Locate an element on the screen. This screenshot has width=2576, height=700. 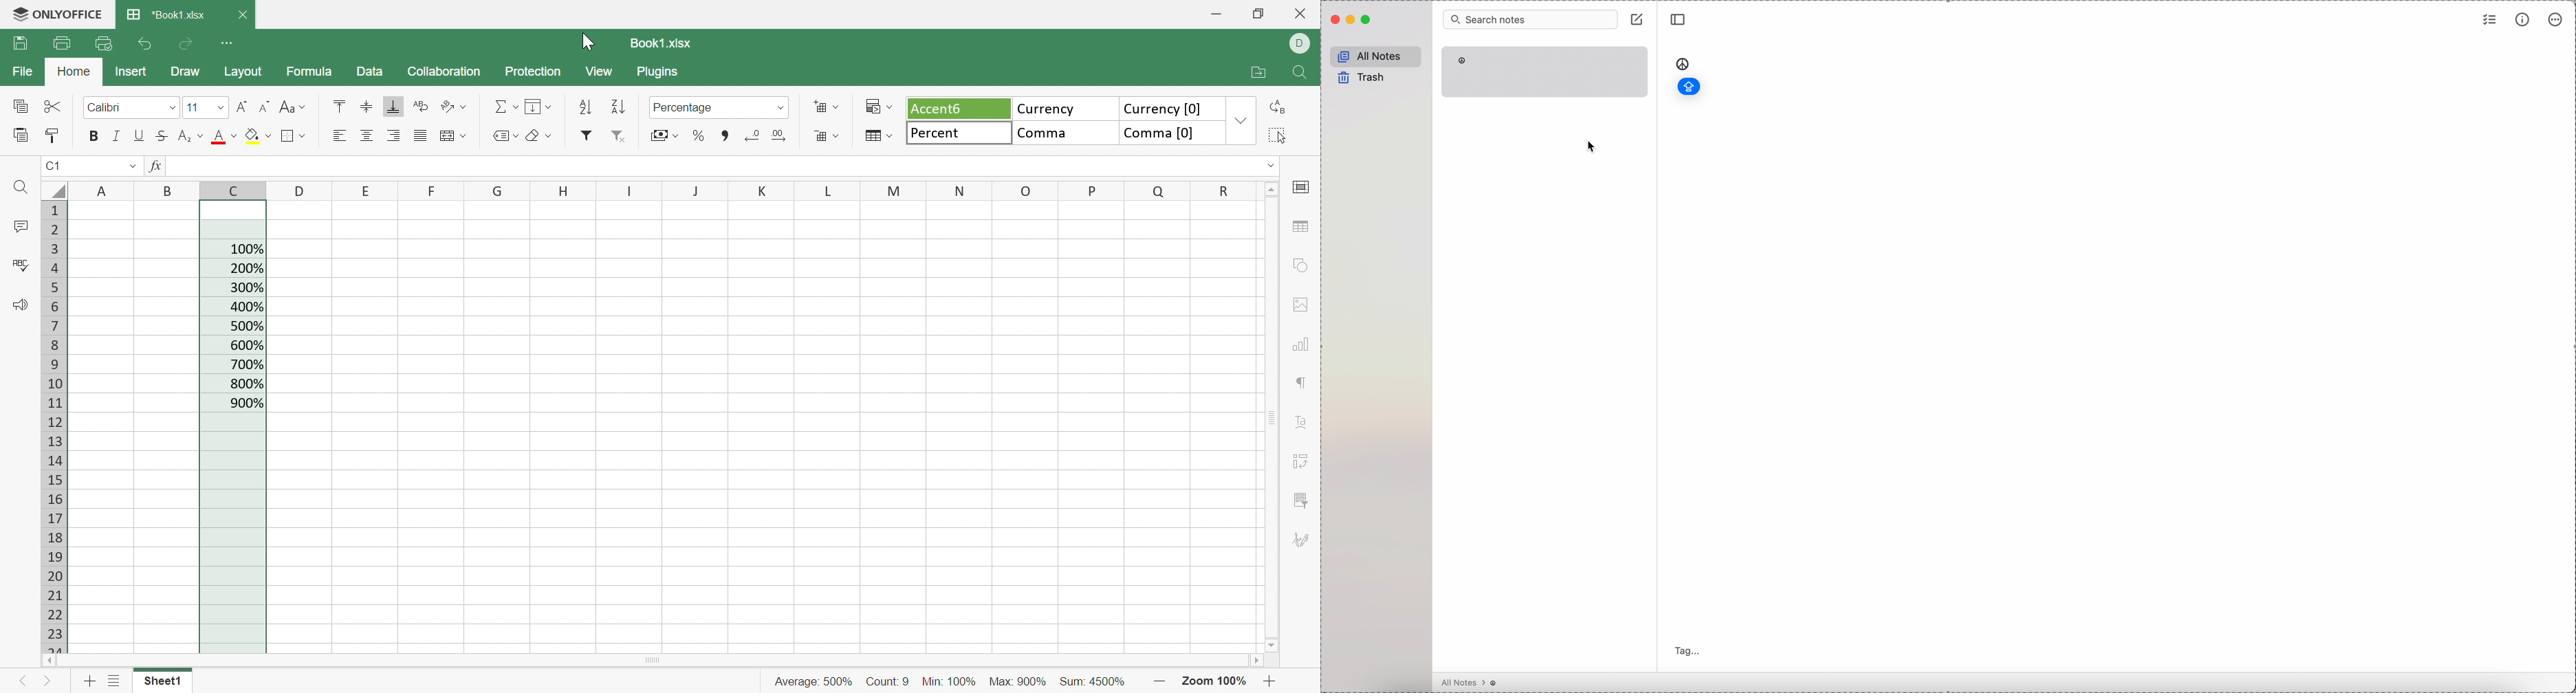
Min: 100% is located at coordinates (951, 683).